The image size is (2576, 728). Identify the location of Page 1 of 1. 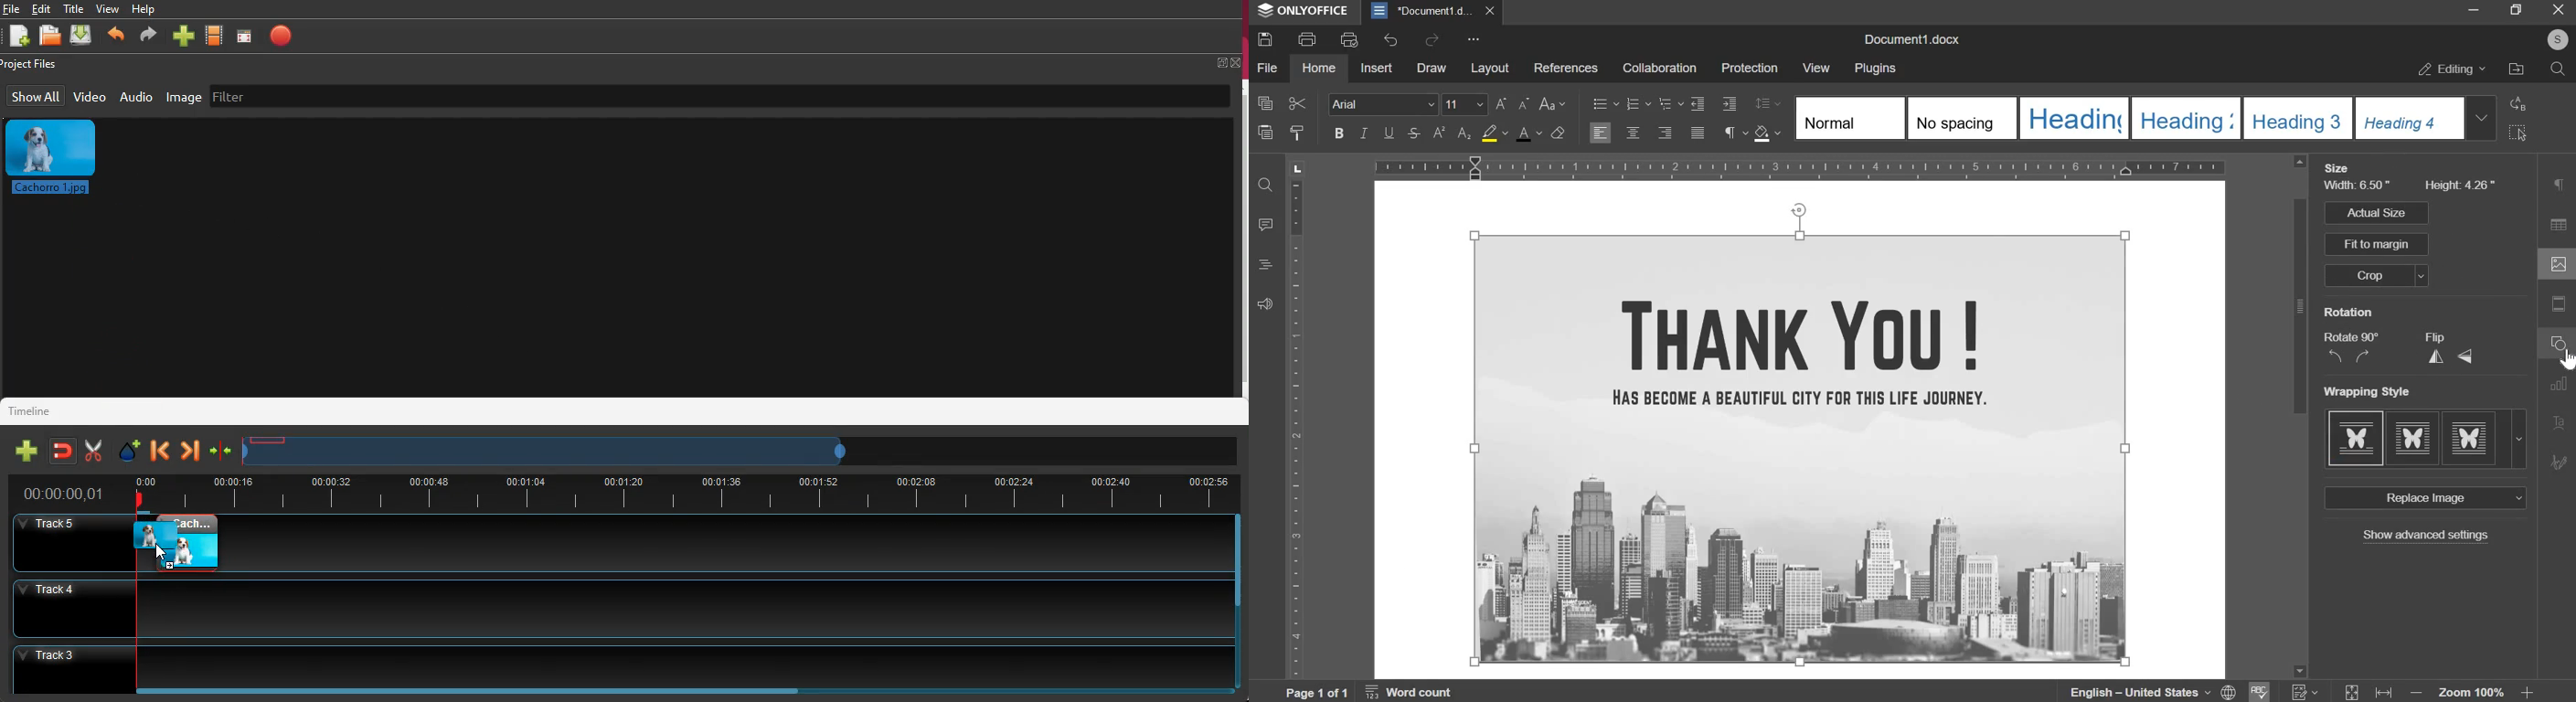
(1320, 692).